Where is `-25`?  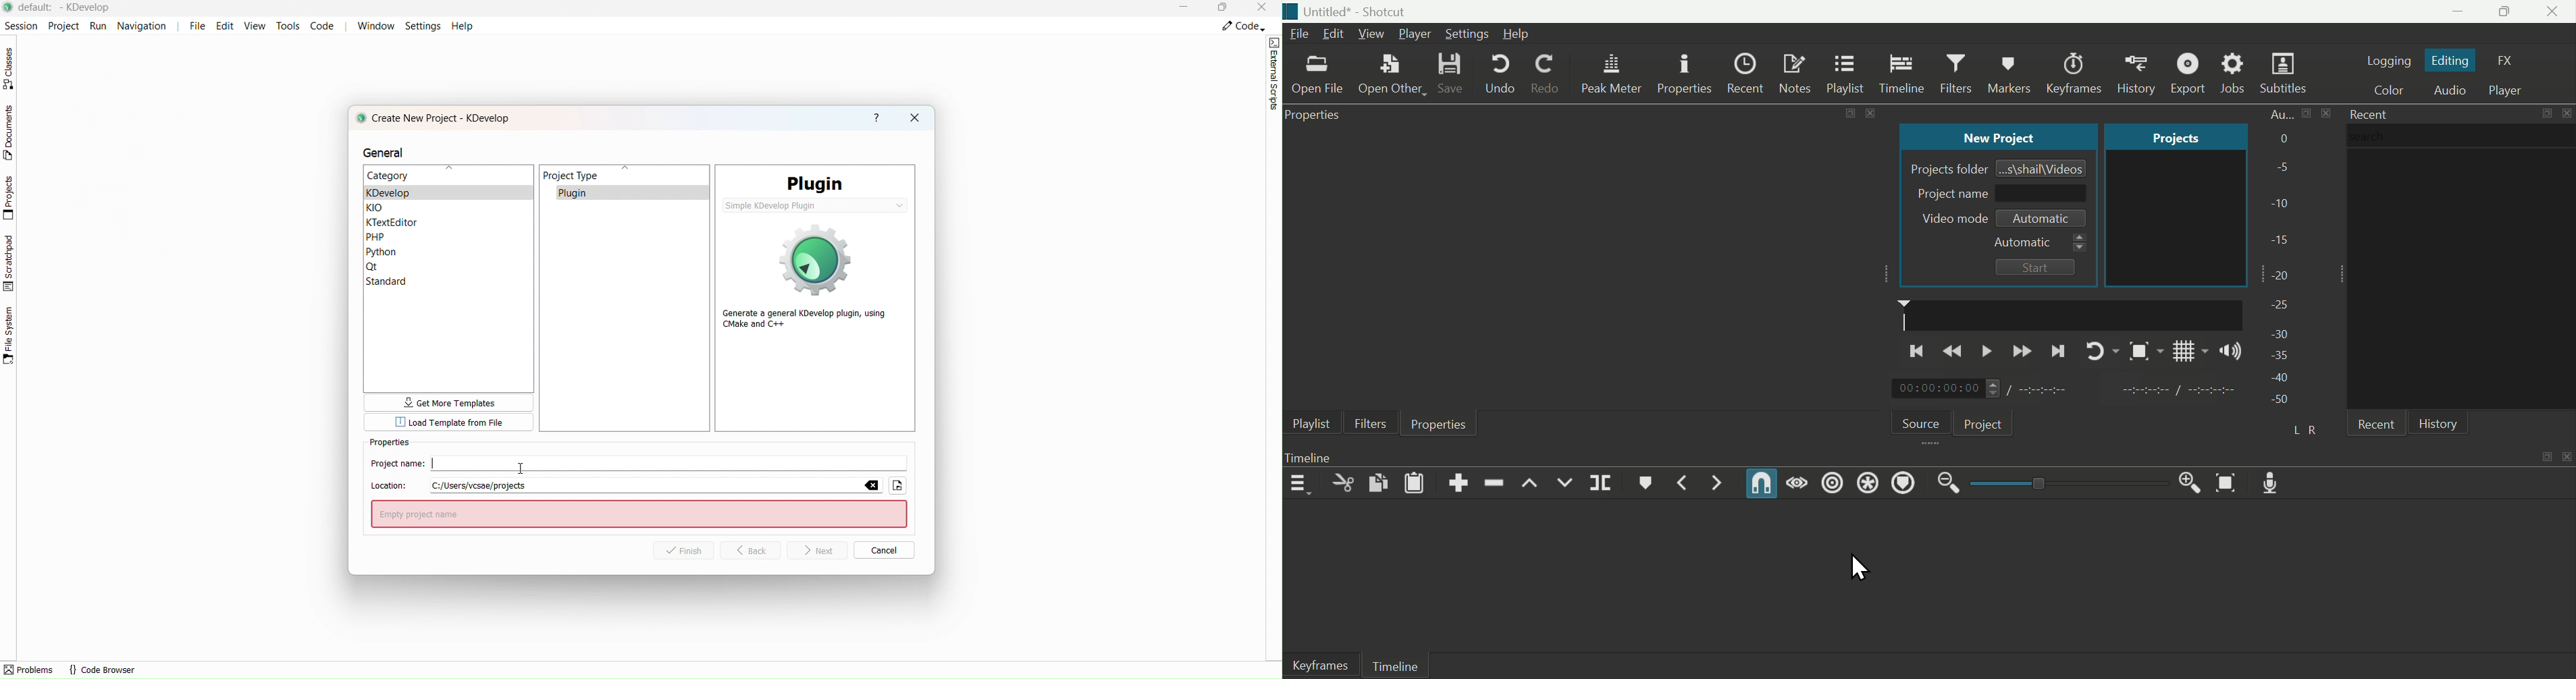 -25 is located at coordinates (2280, 305).